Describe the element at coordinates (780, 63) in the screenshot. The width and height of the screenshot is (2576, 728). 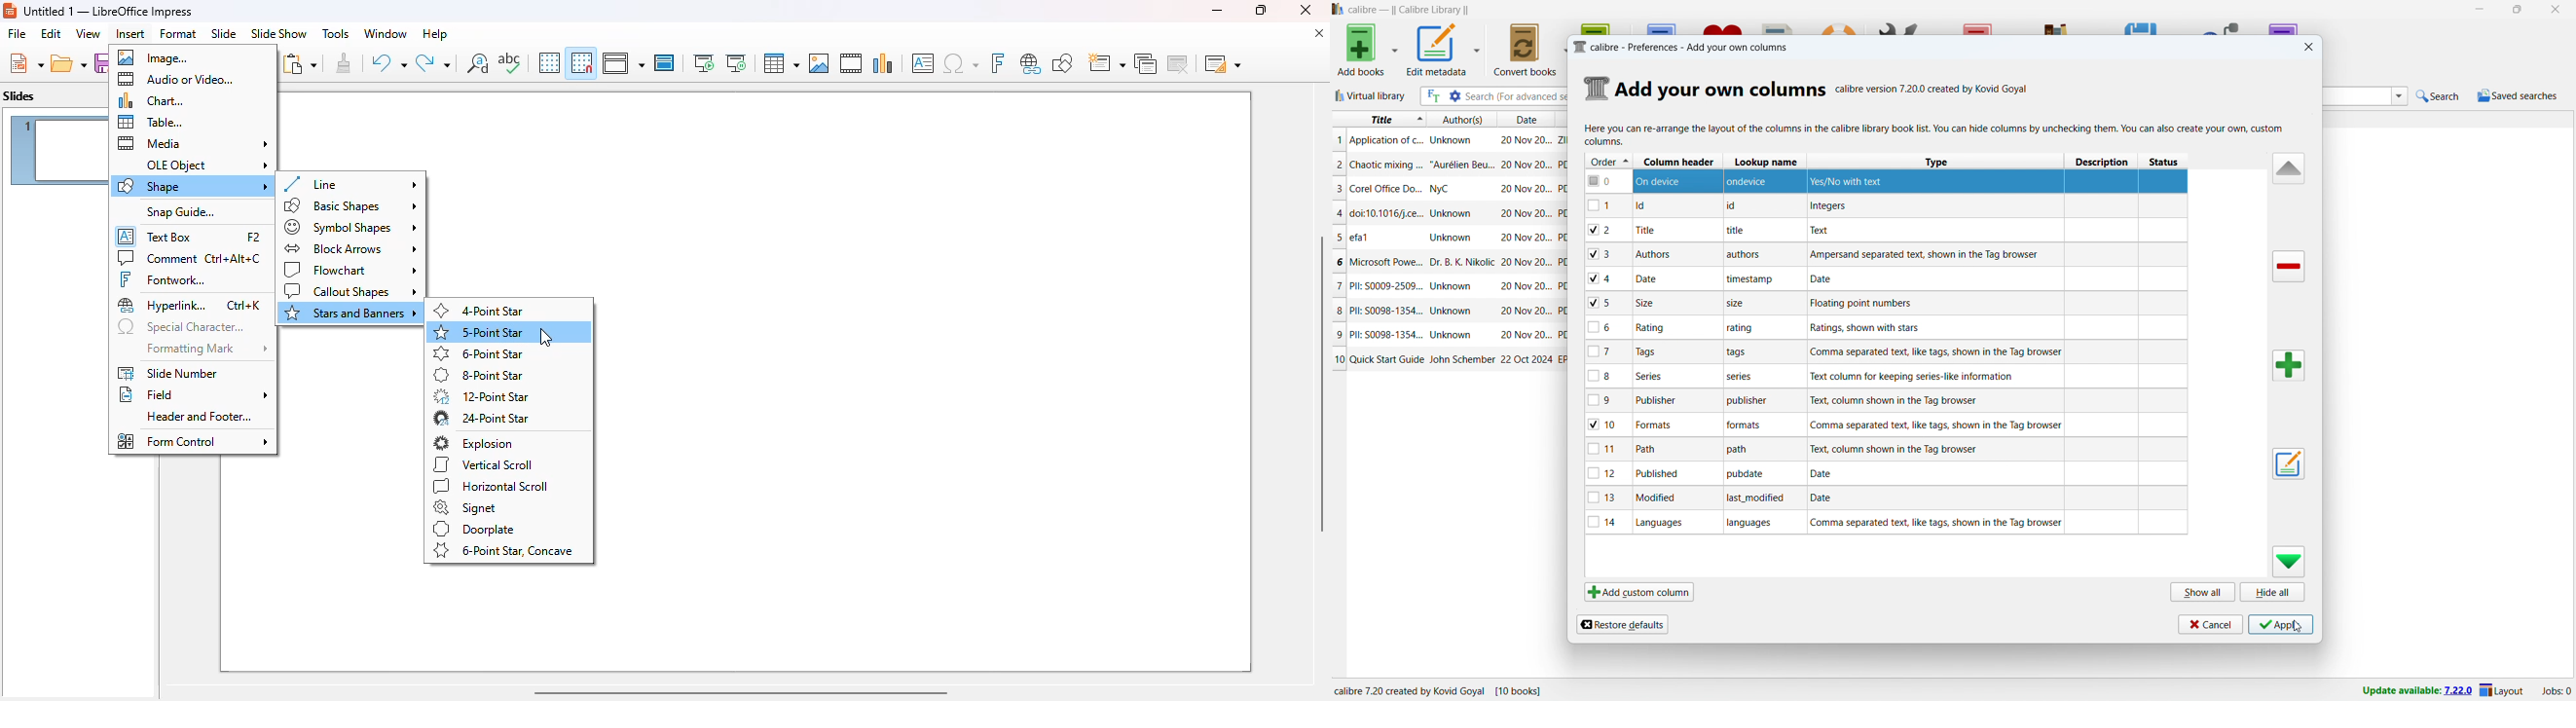
I see `table` at that location.